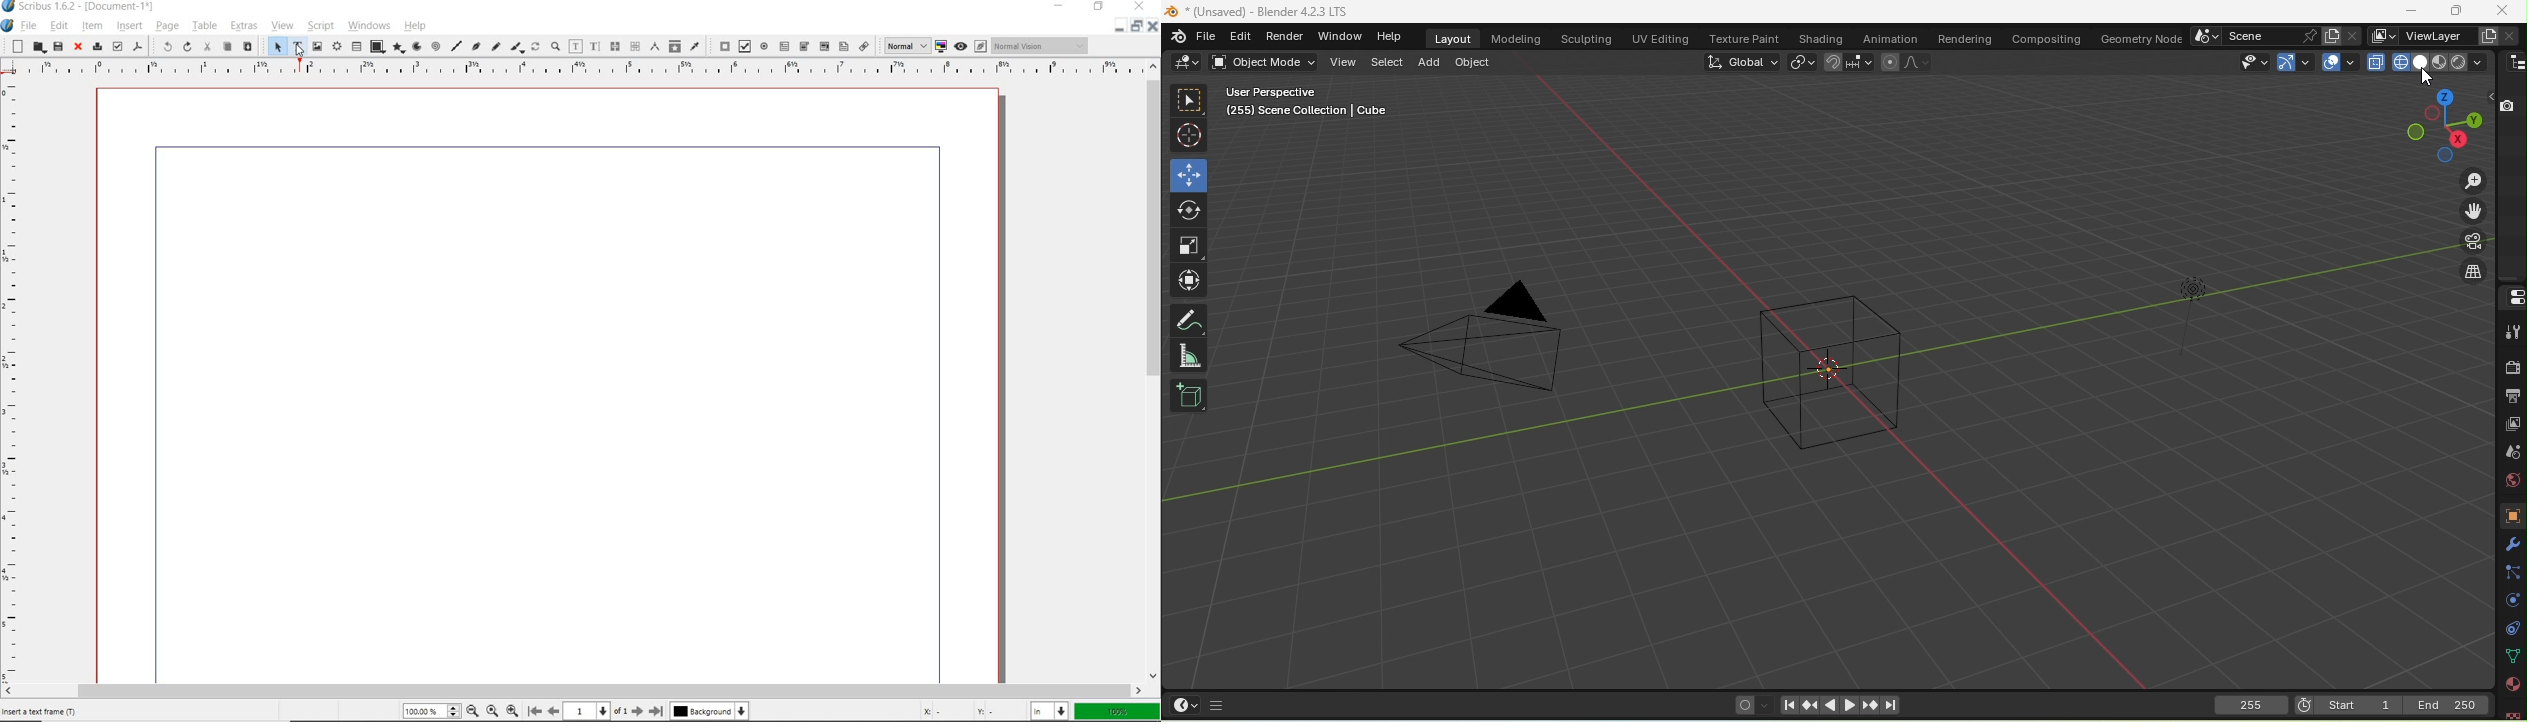 This screenshot has height=728, width=2548. Describe the element at coordinates (2513, 296) in the screenshot. I see `Editor type` at that location.